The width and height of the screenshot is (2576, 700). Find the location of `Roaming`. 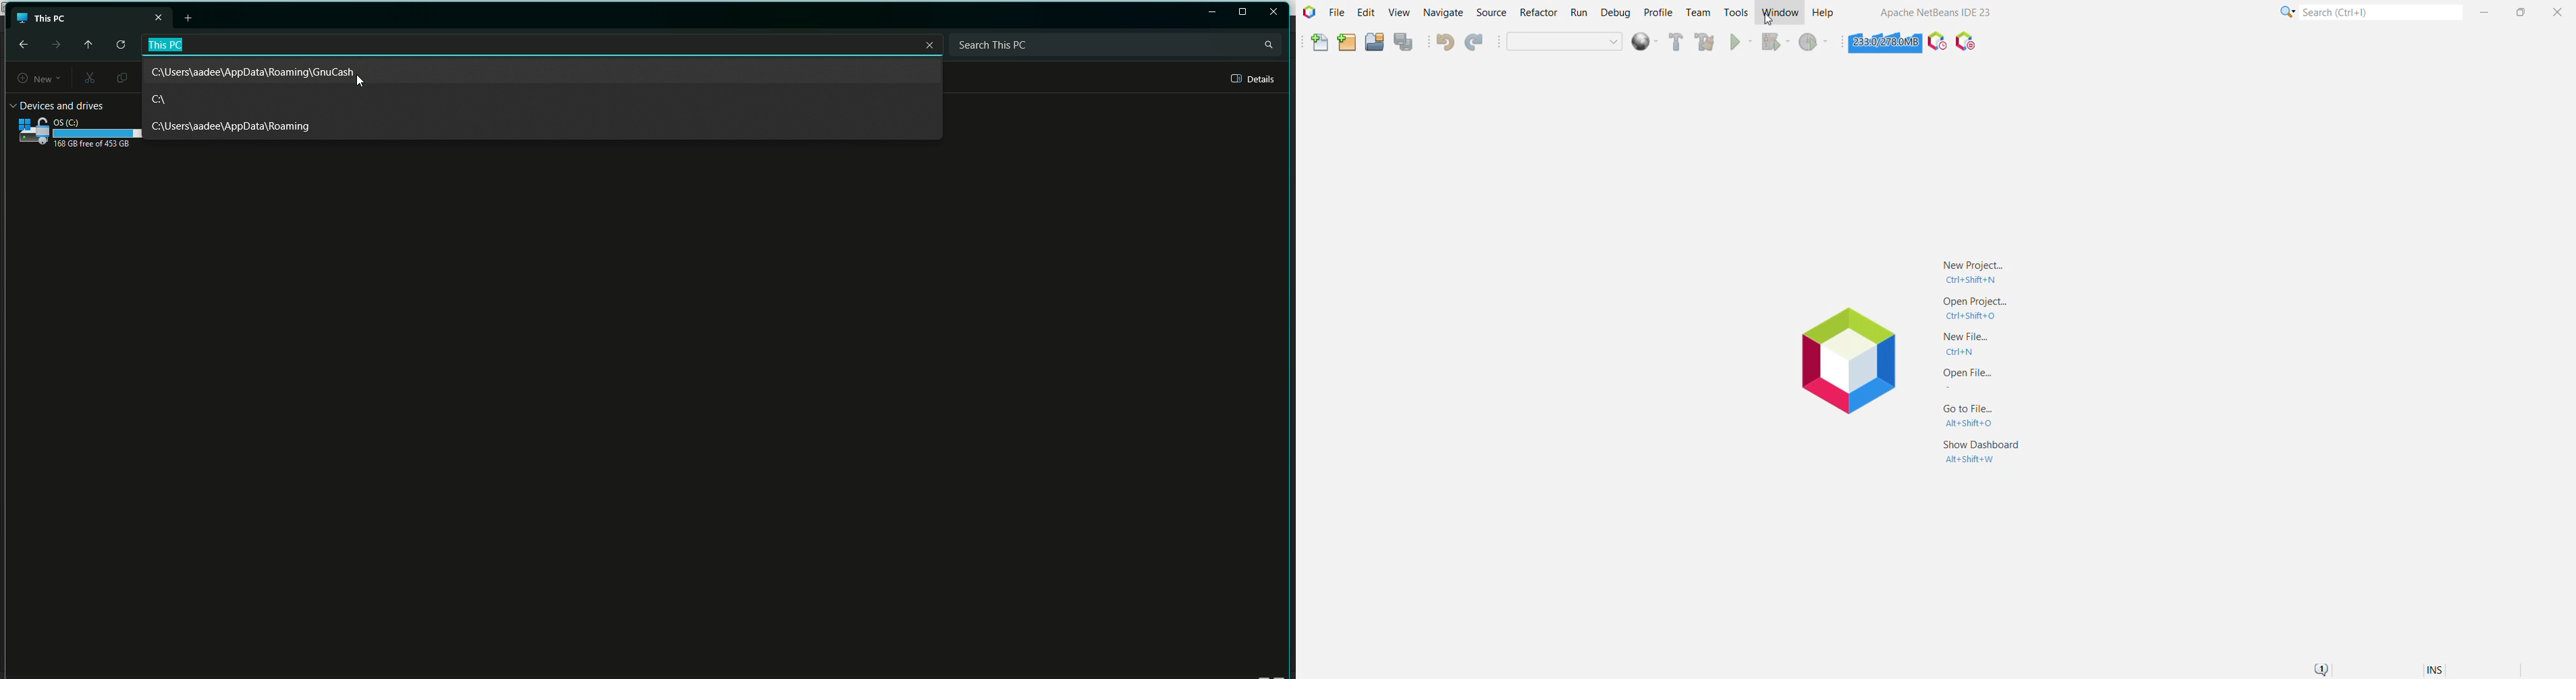

Roaming is located at coordinates (230, 127).